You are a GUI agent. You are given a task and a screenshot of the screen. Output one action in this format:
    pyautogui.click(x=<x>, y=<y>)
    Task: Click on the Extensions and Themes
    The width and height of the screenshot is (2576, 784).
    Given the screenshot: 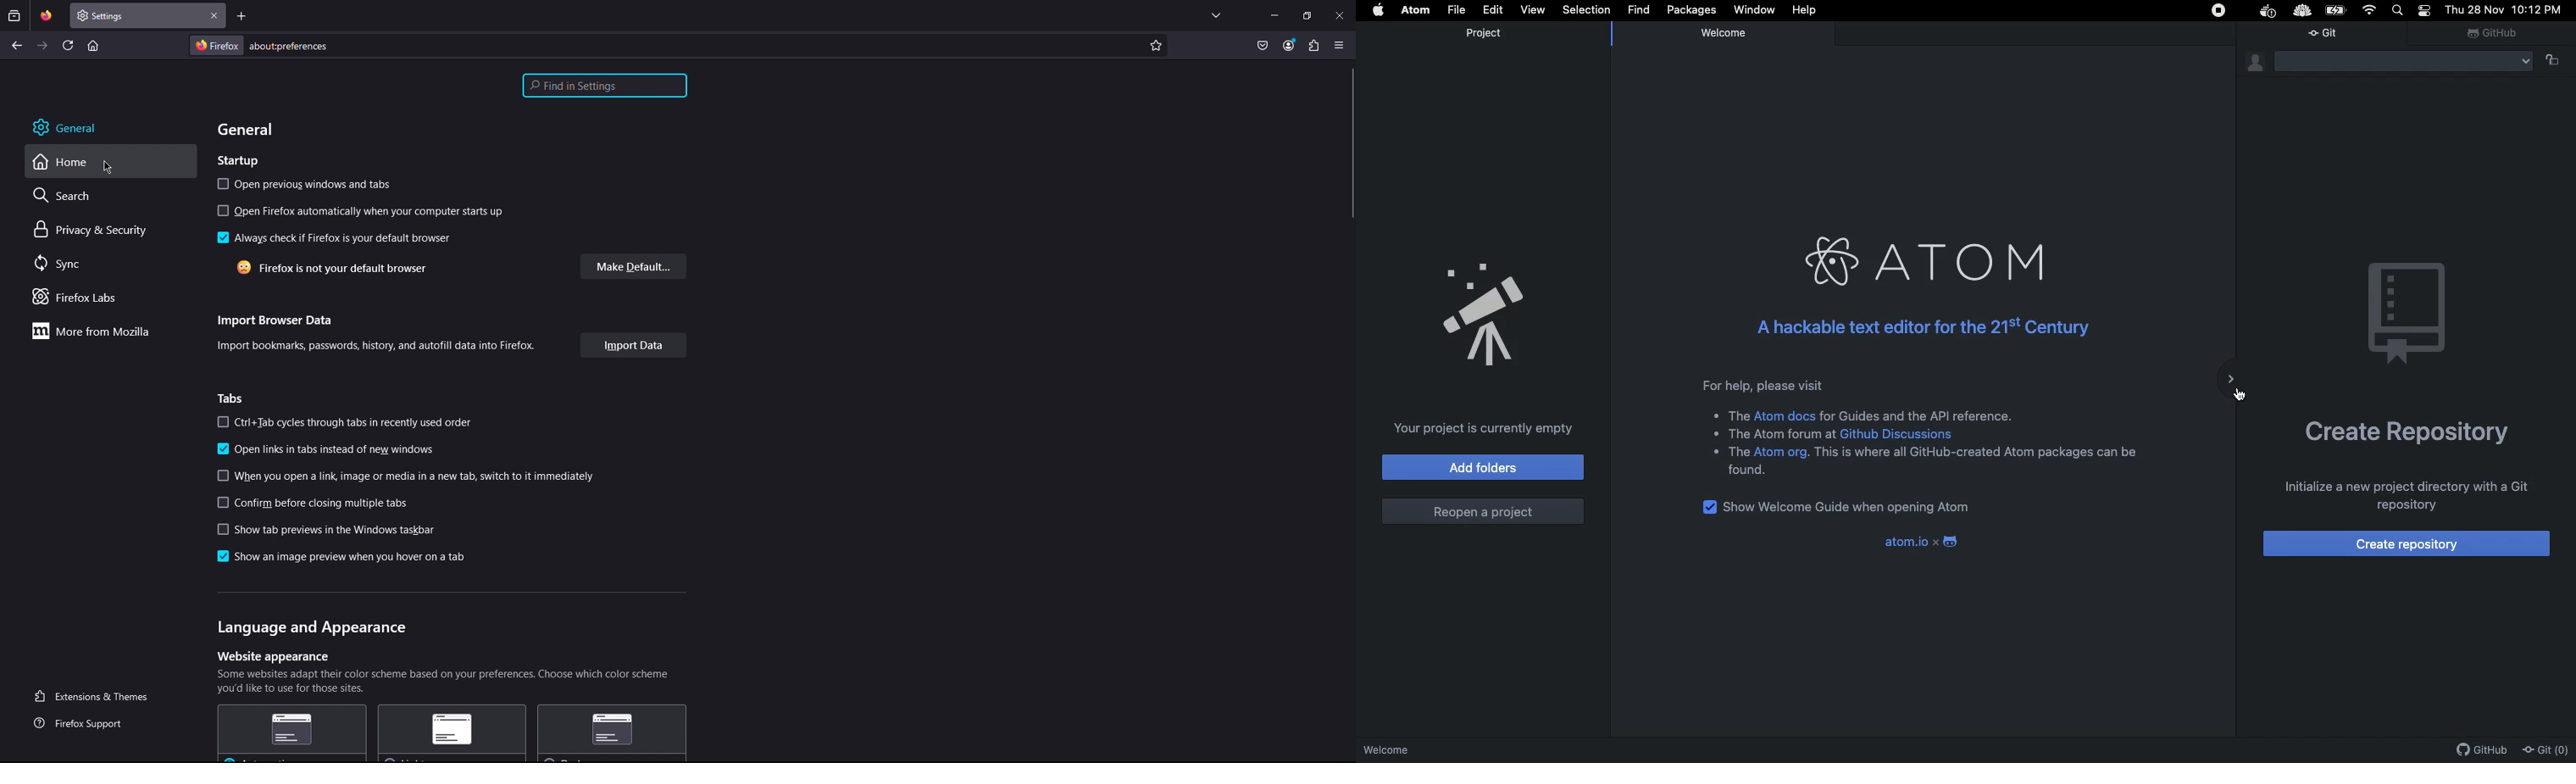 What is the action you would take?
    pyautogui.click(x=97, y=695)
    